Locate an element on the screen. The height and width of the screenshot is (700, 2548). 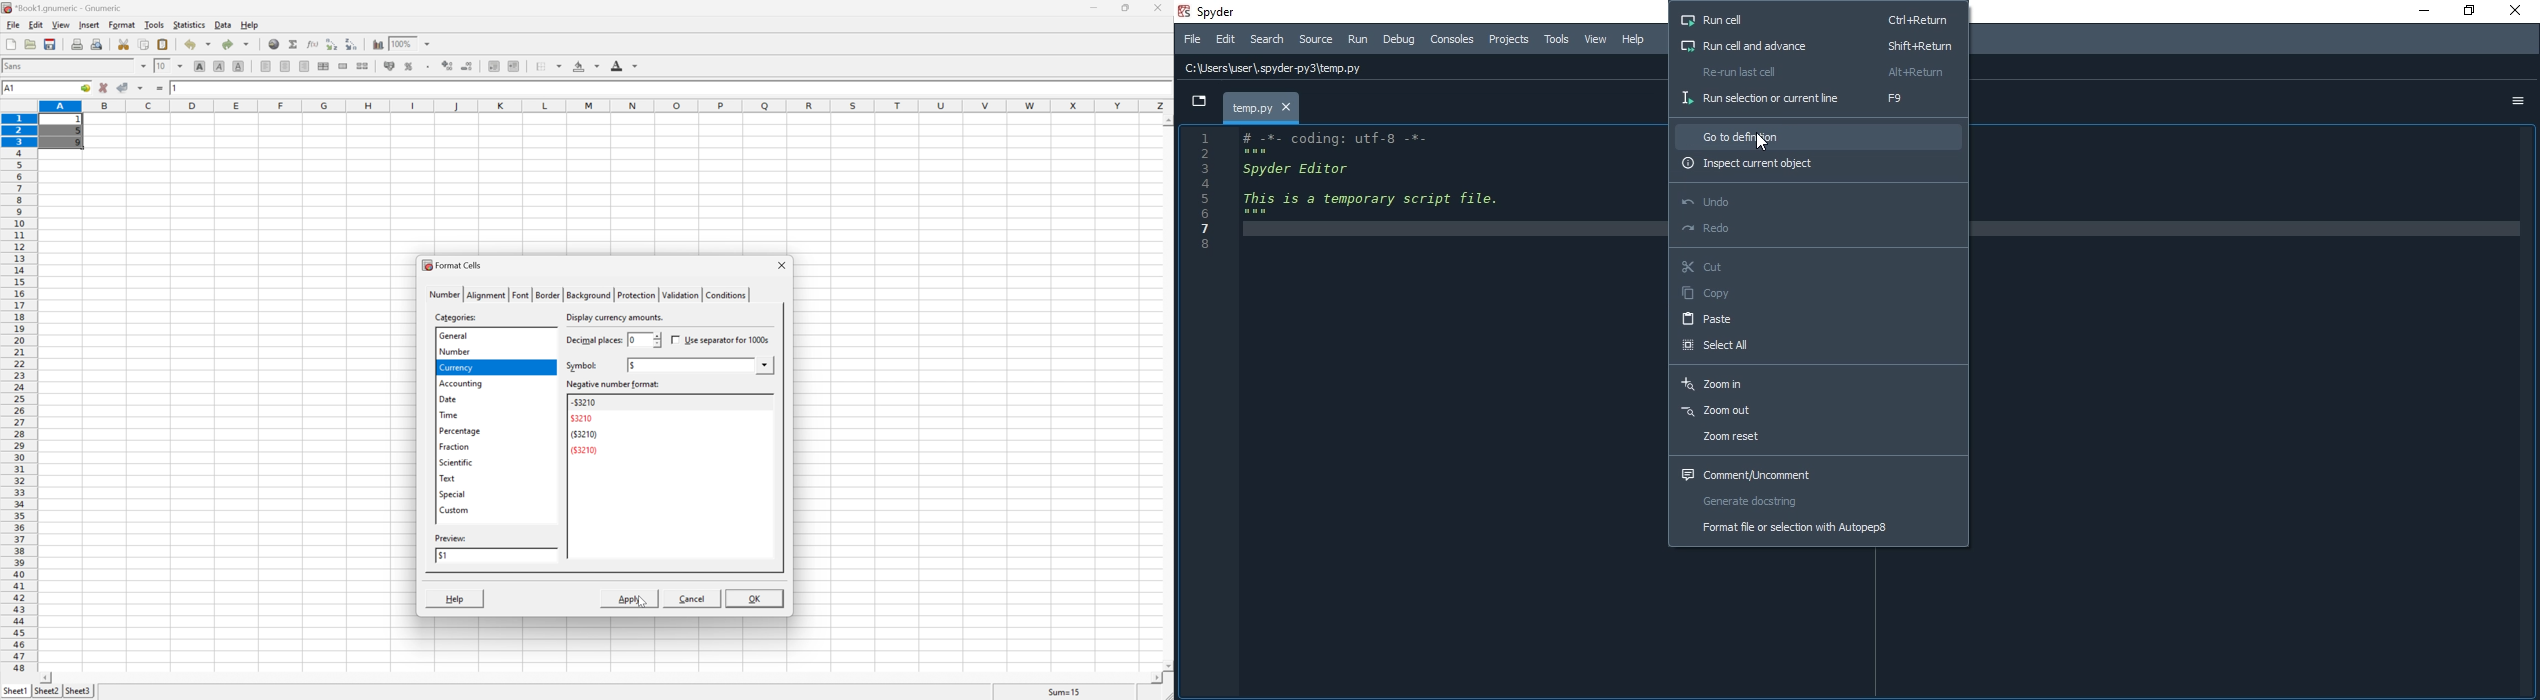
insert chart is located at coordinates (378, 43).